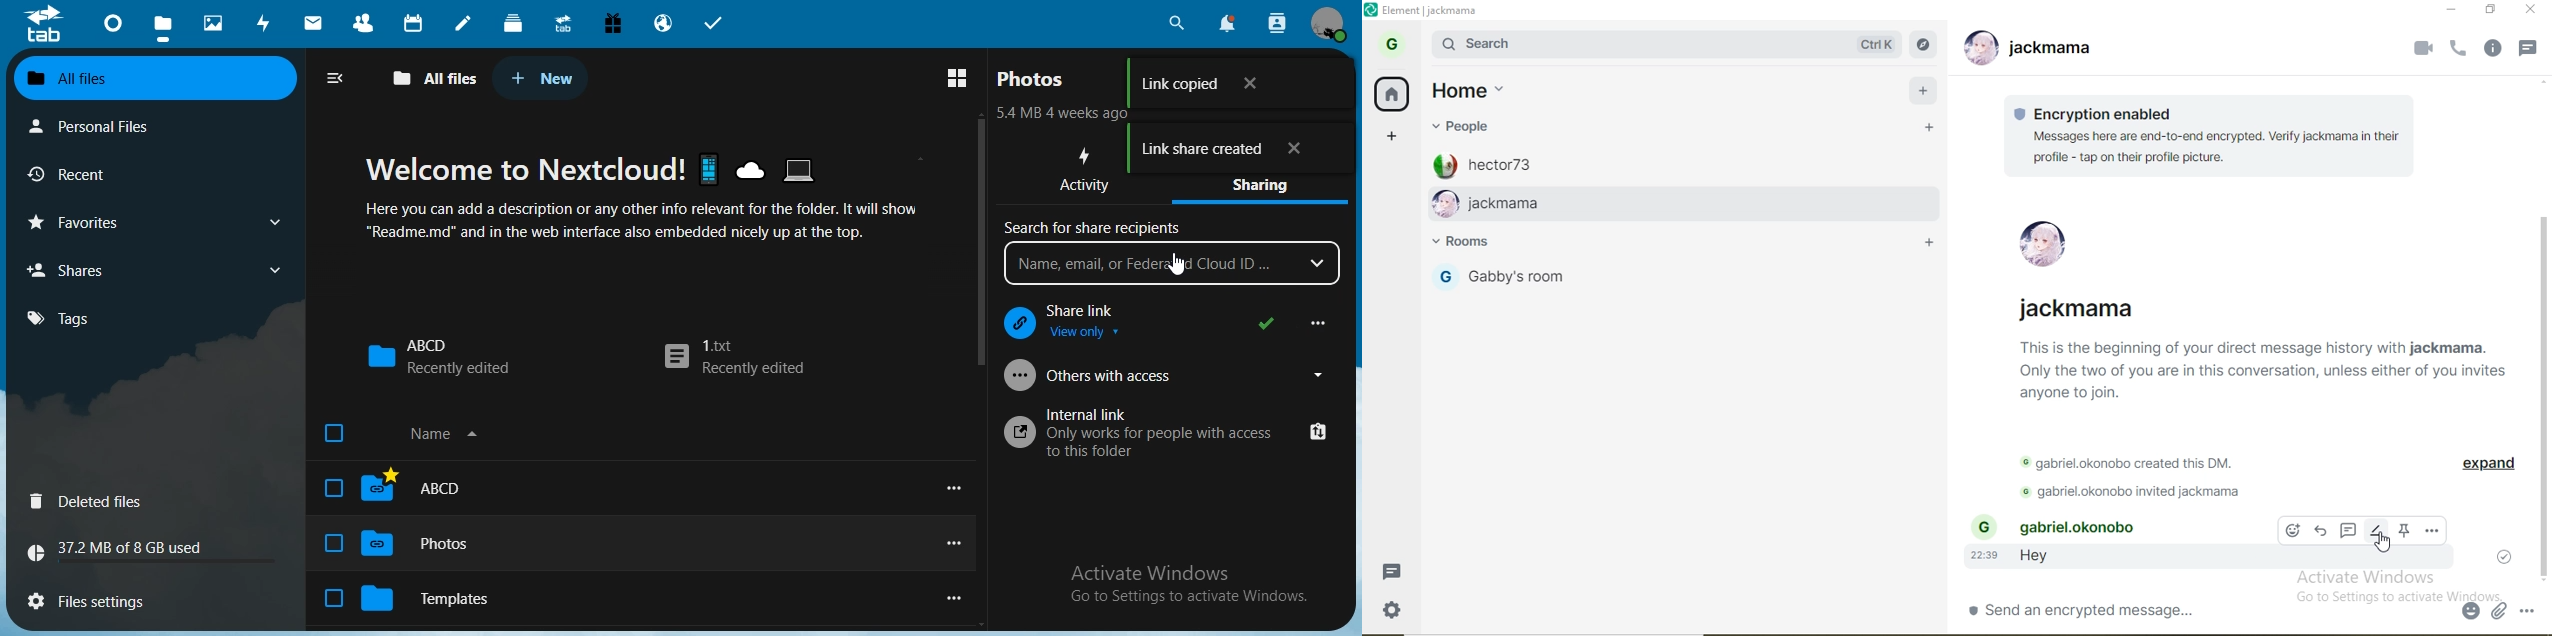  Describe the element at coordinates (2292, 530) in the screenshot. I see `emoji` at that location.